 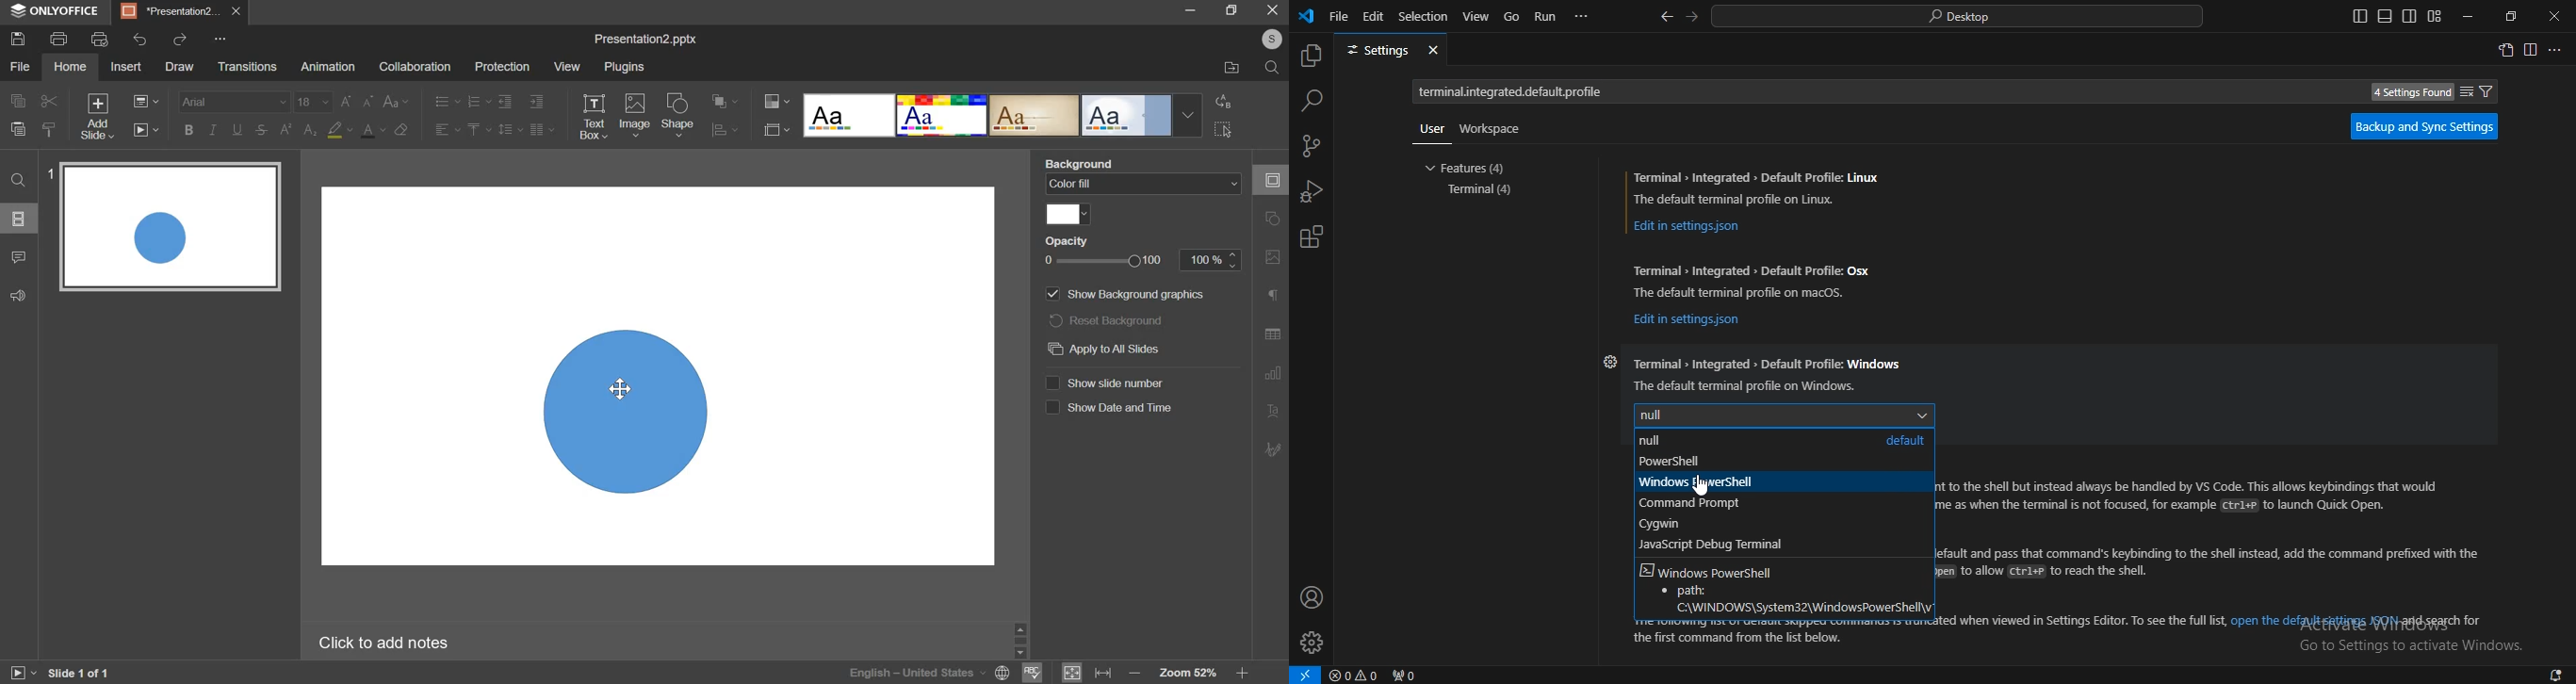 I want to click on select slide size, so click(x=776, y=132).